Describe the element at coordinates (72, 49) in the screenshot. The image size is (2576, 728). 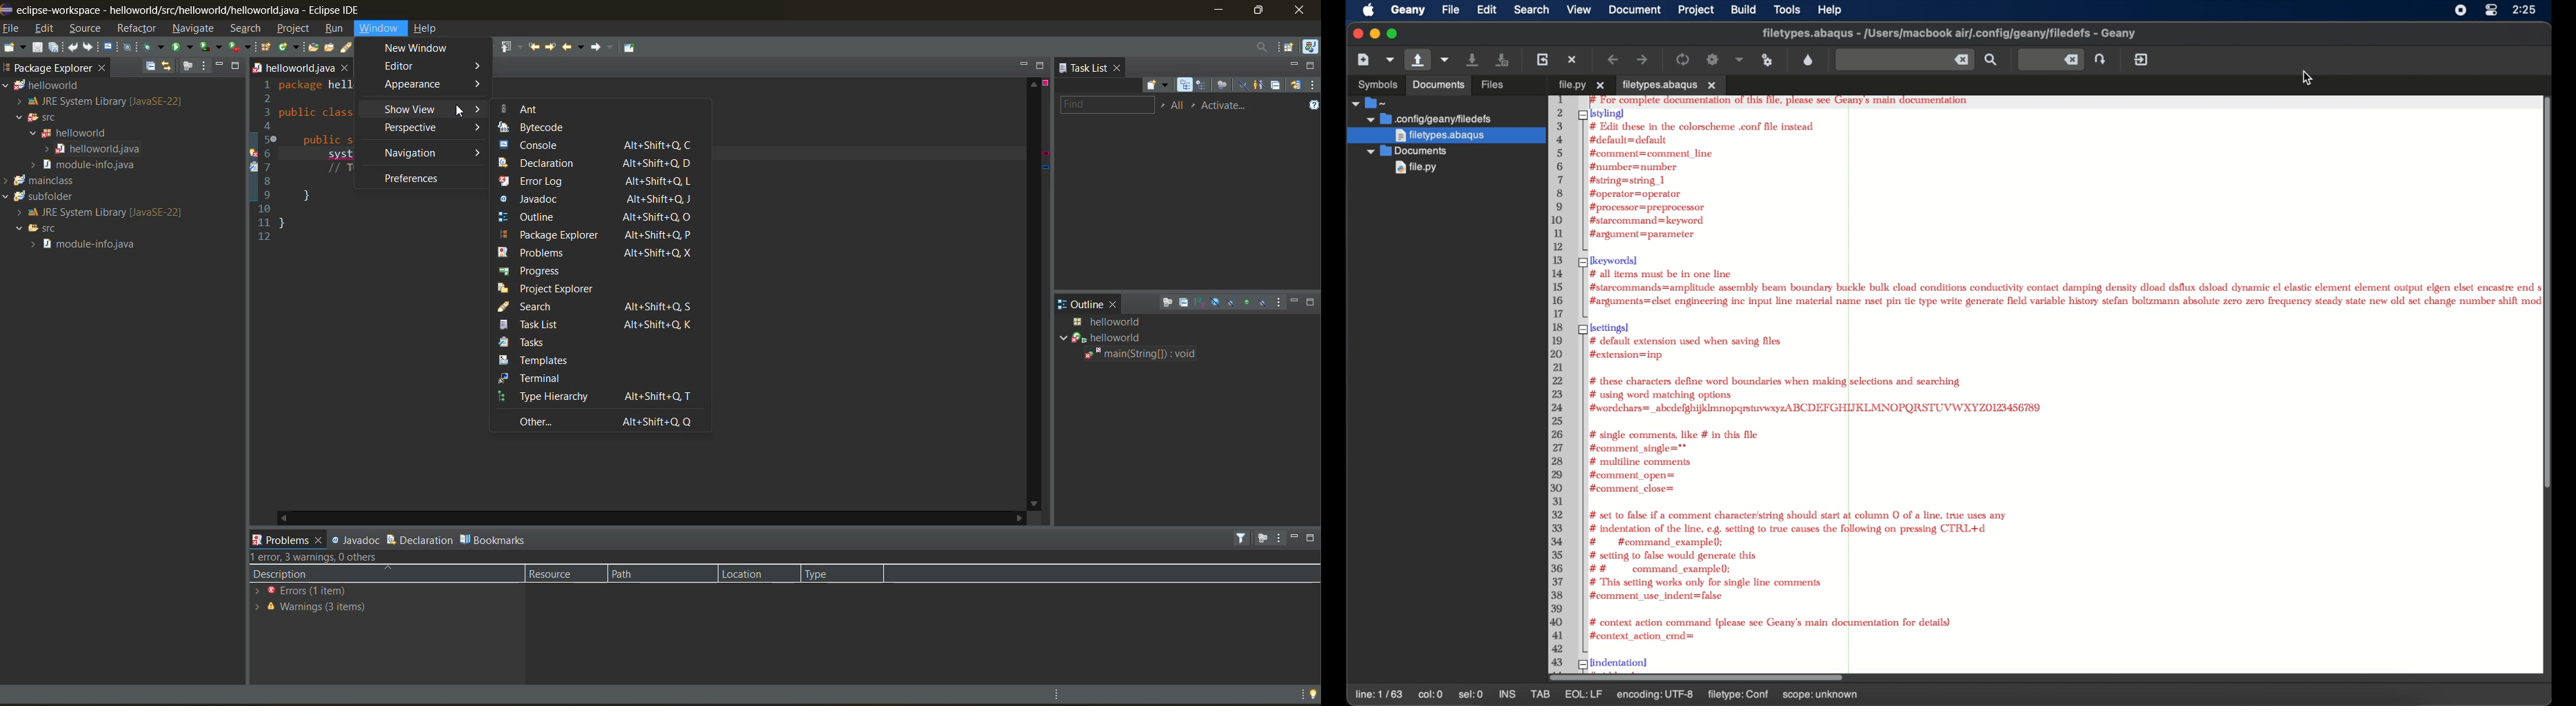
I see `undo` at that location.